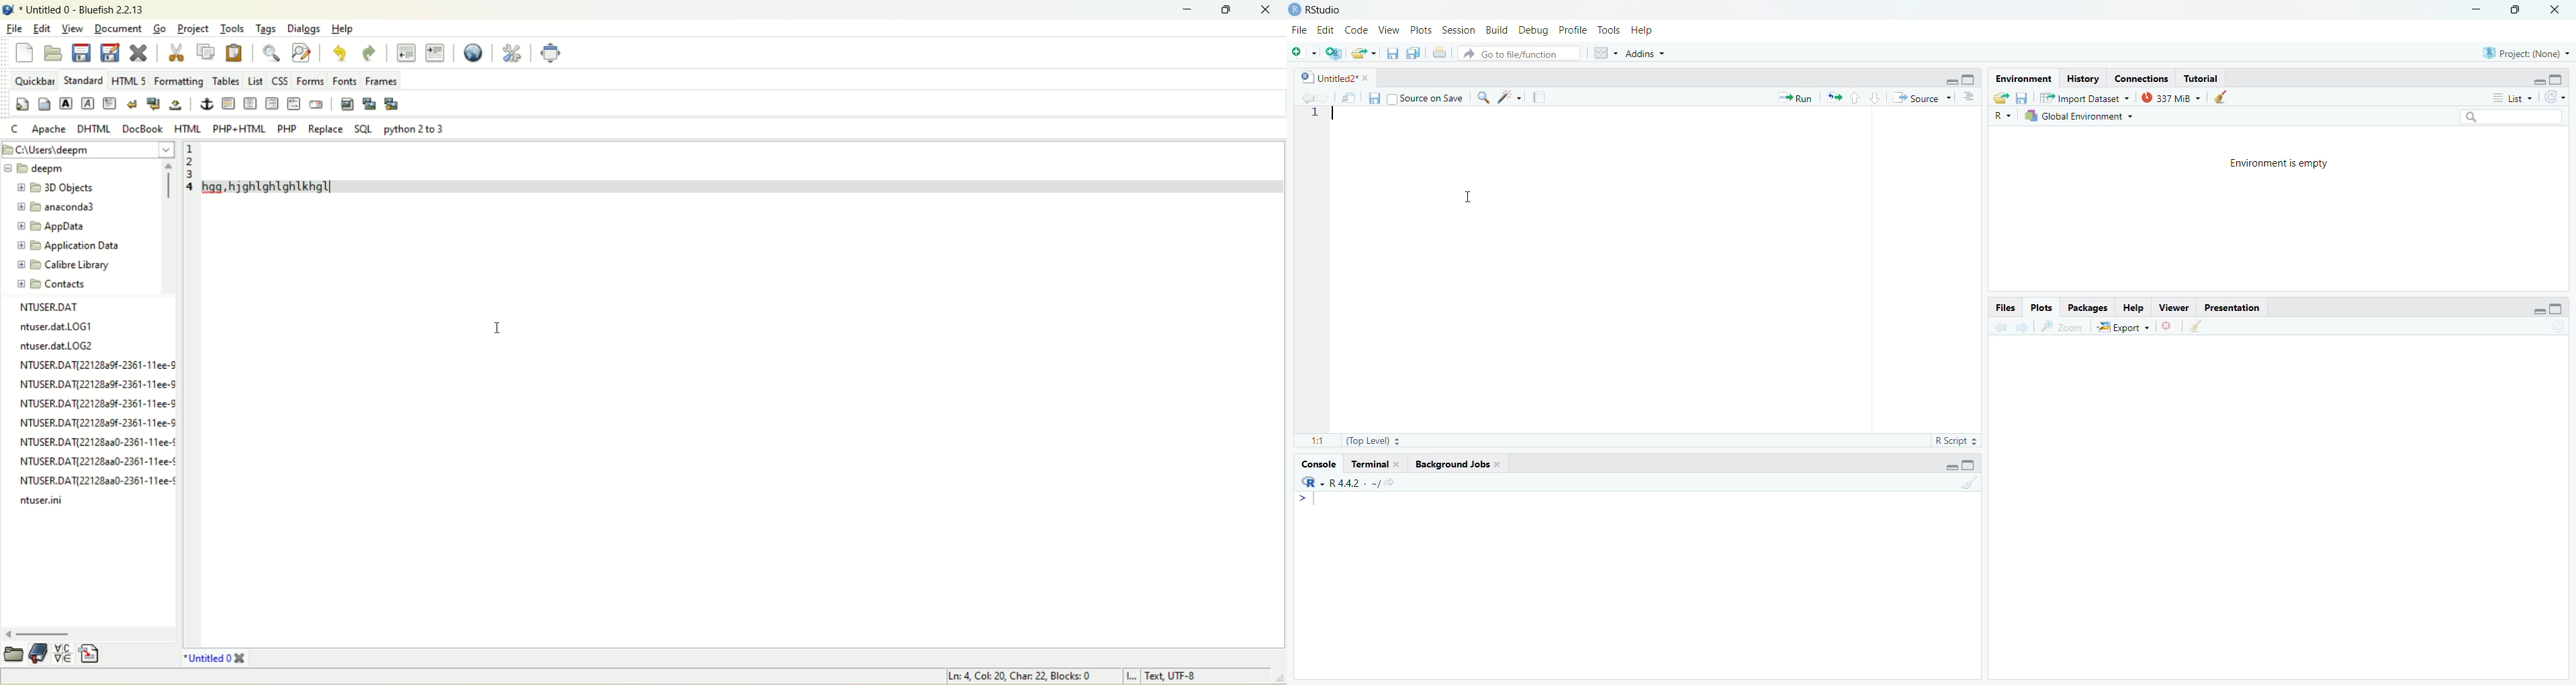 The image size is (2576, 700). What do you see at coordinates (1608, 32) in the screenshot?
I see `Tools` at bounding box center [1608, 32].